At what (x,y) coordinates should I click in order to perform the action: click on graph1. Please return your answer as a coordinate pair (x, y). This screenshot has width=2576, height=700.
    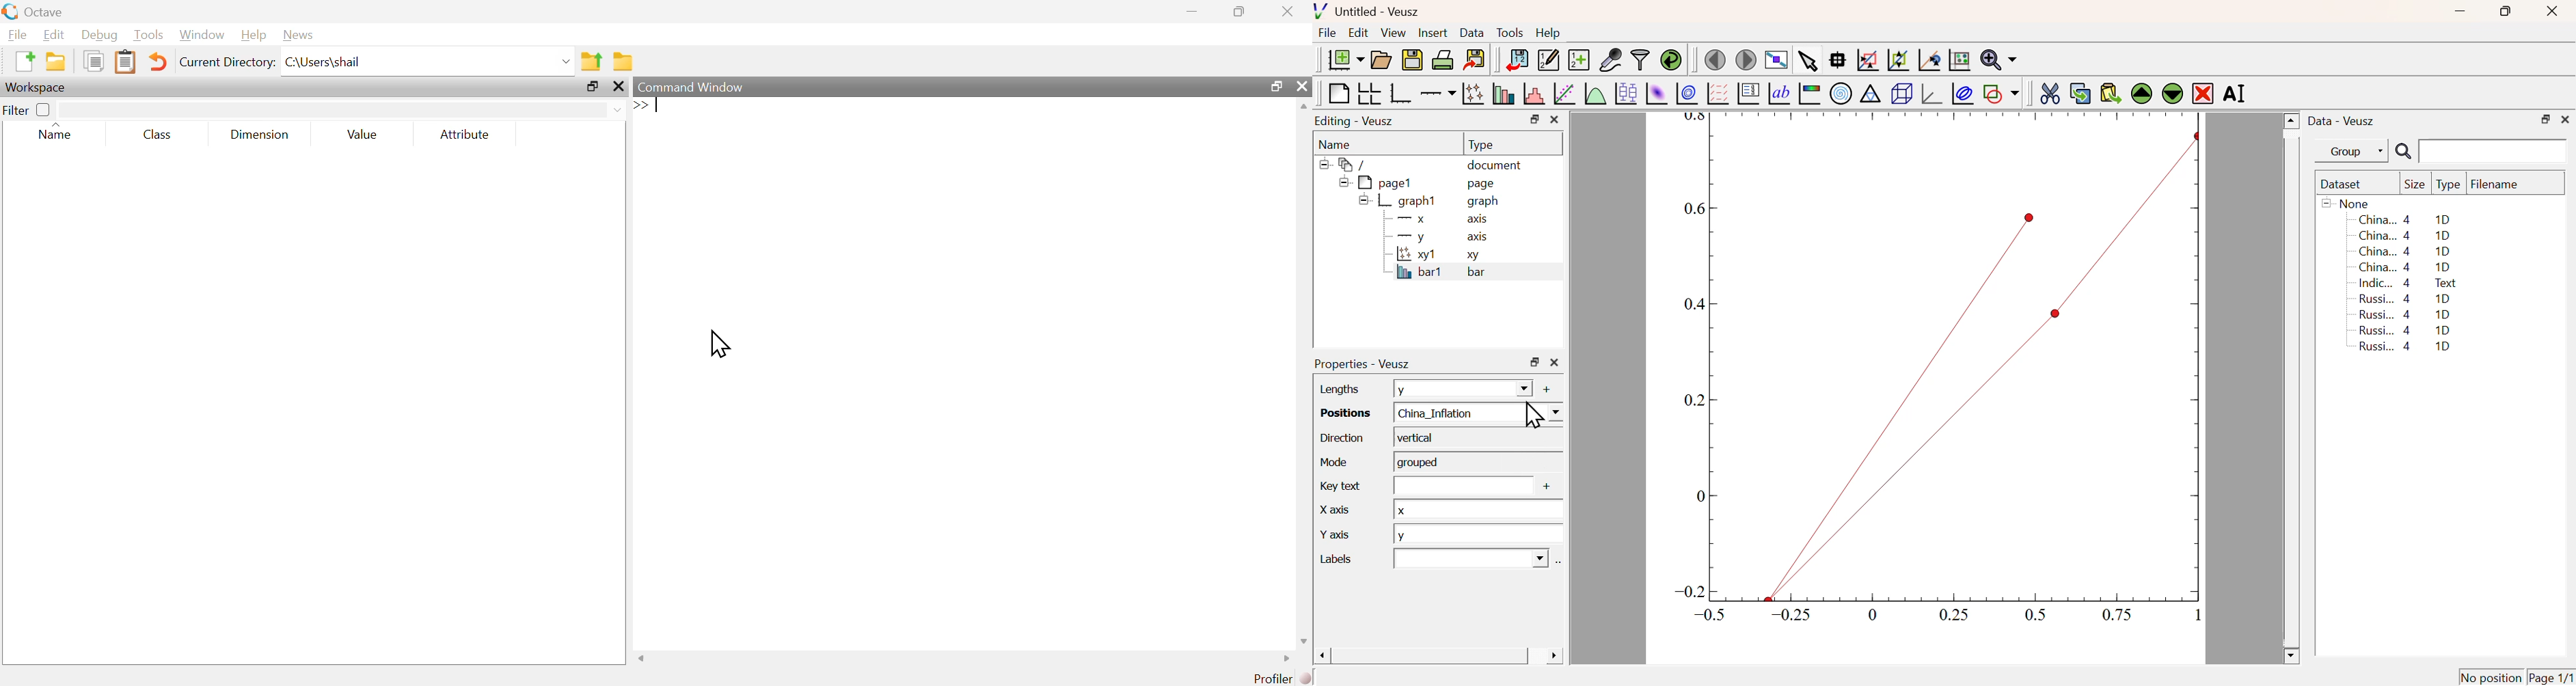
    Looking at the image, I should click on (1399, 200).